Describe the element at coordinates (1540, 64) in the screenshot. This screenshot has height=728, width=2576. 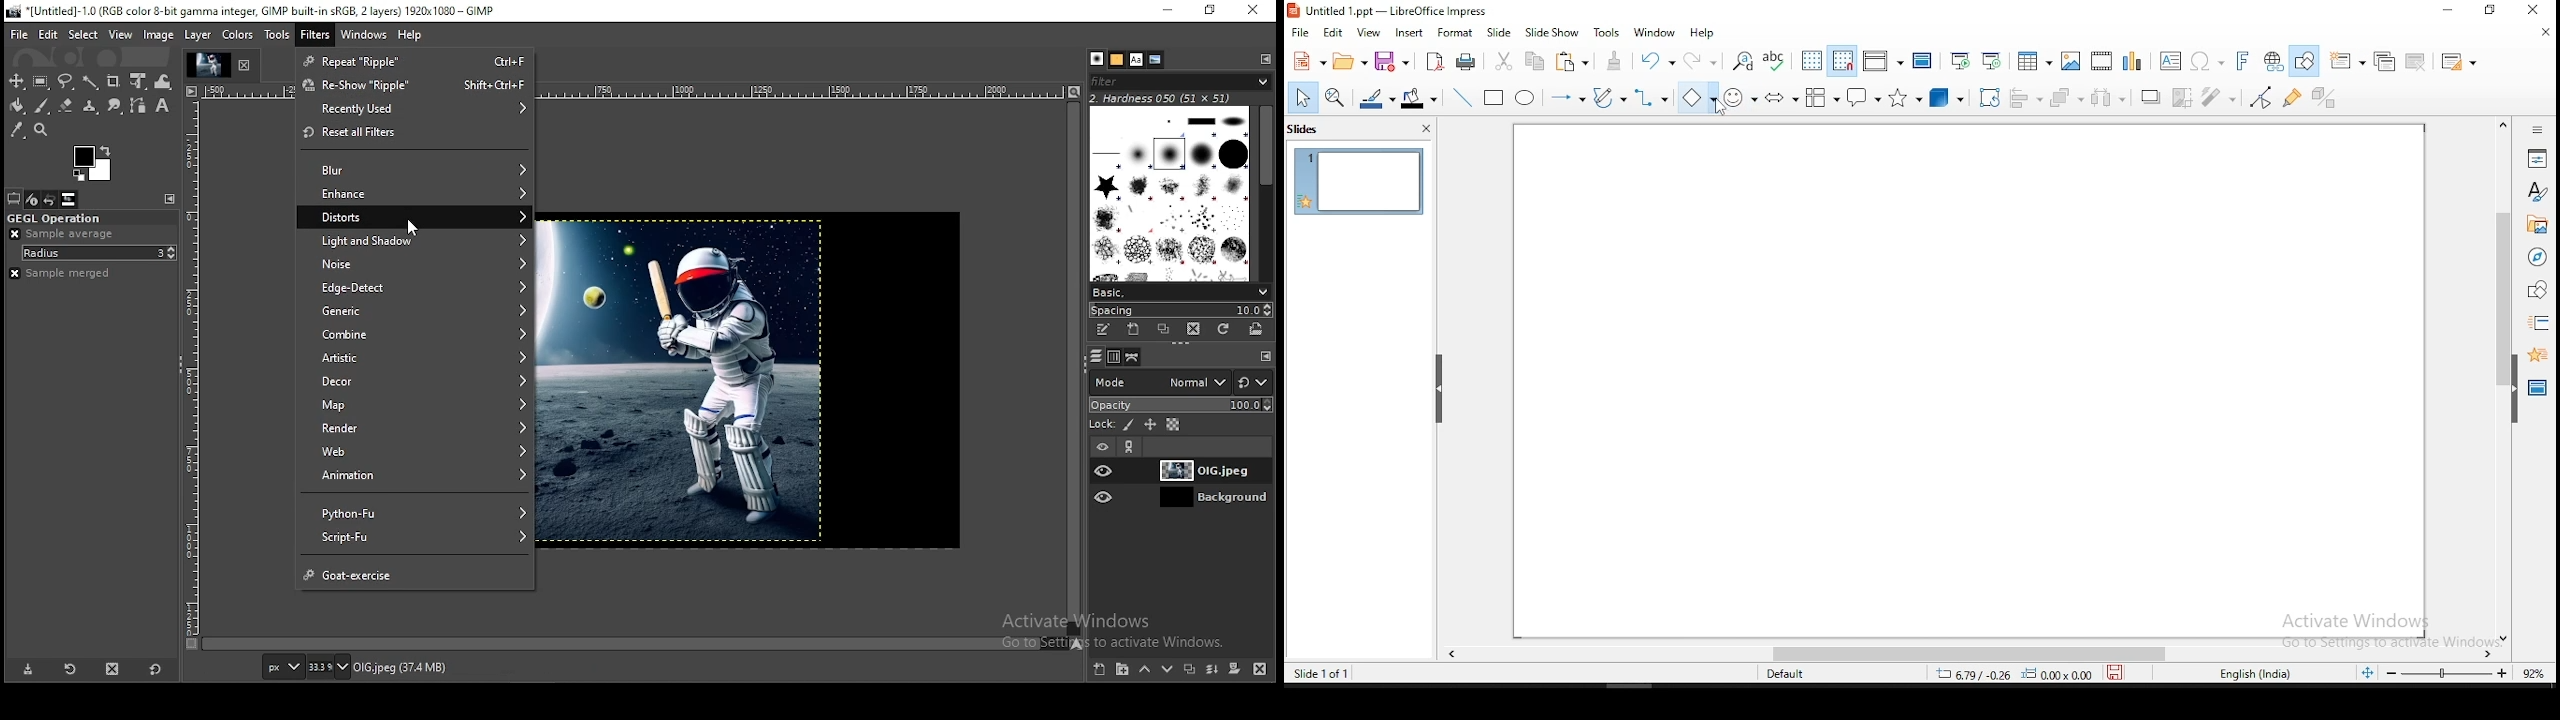
I see `copy` at that location.